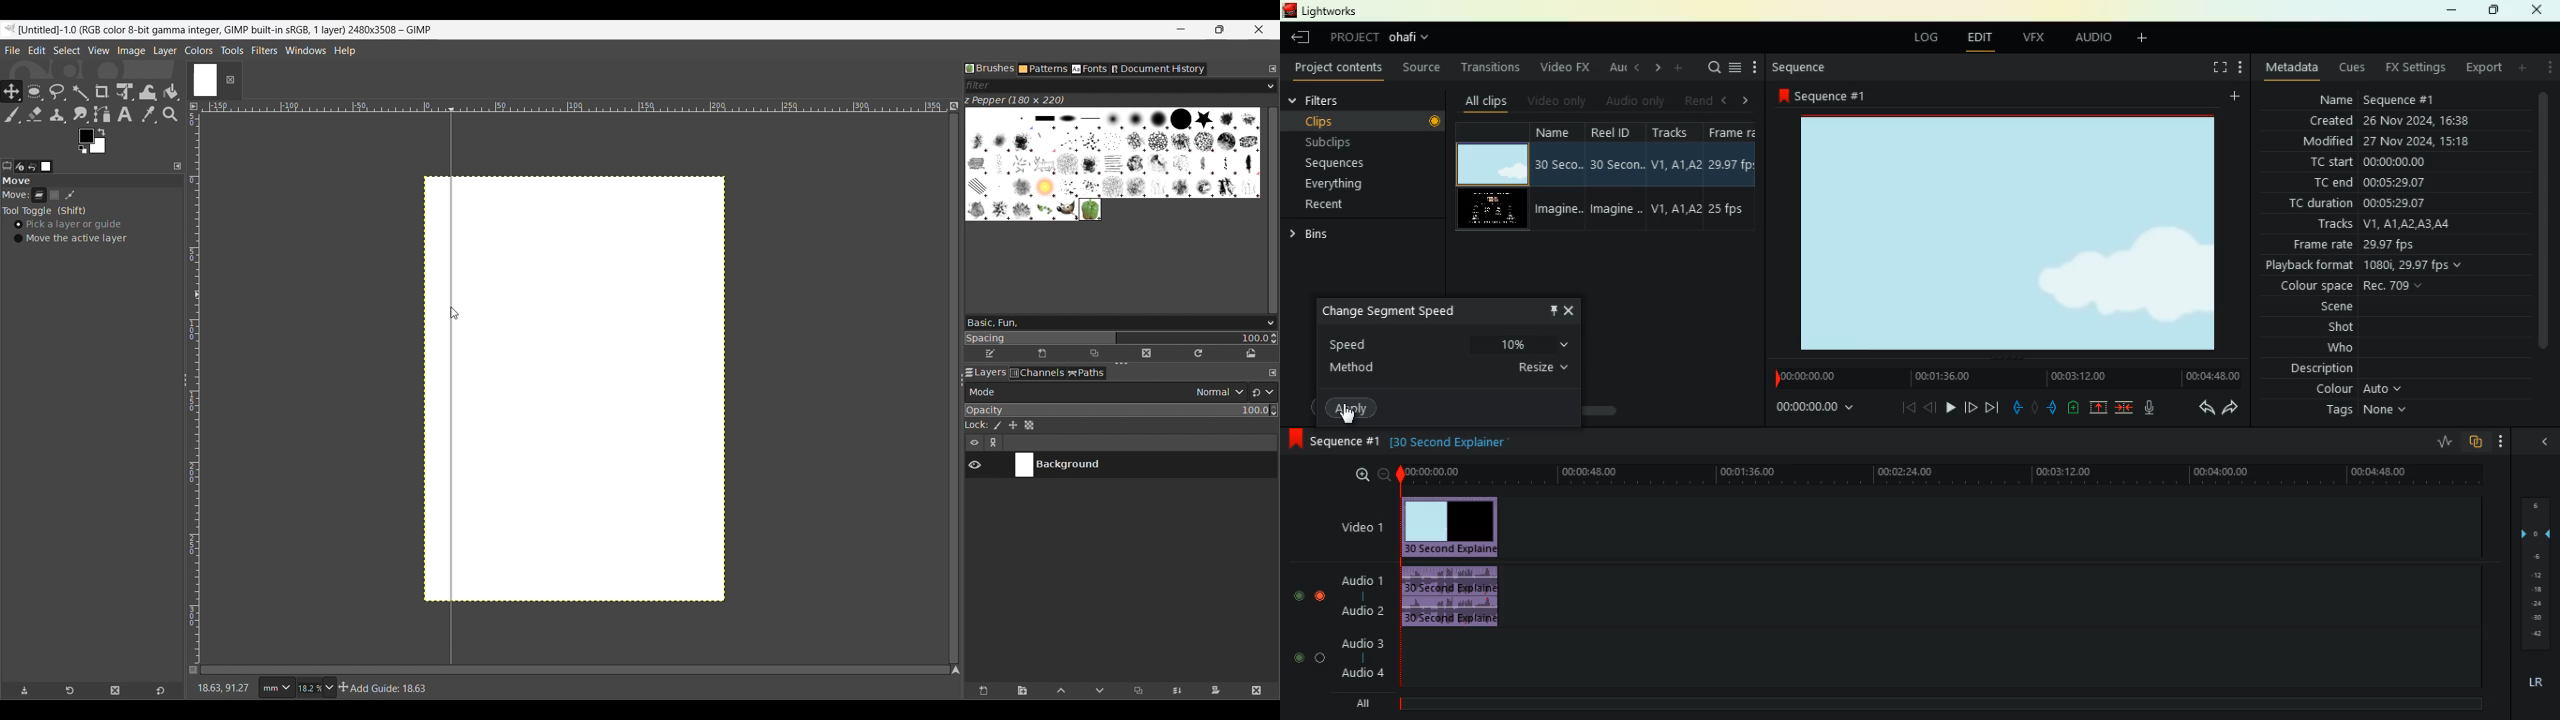 This screenshot has width=2576, height=728. What do you see at coordinates (1559, 101) in the screenshot?
I see `video only` at bounding box center [1559, 101].